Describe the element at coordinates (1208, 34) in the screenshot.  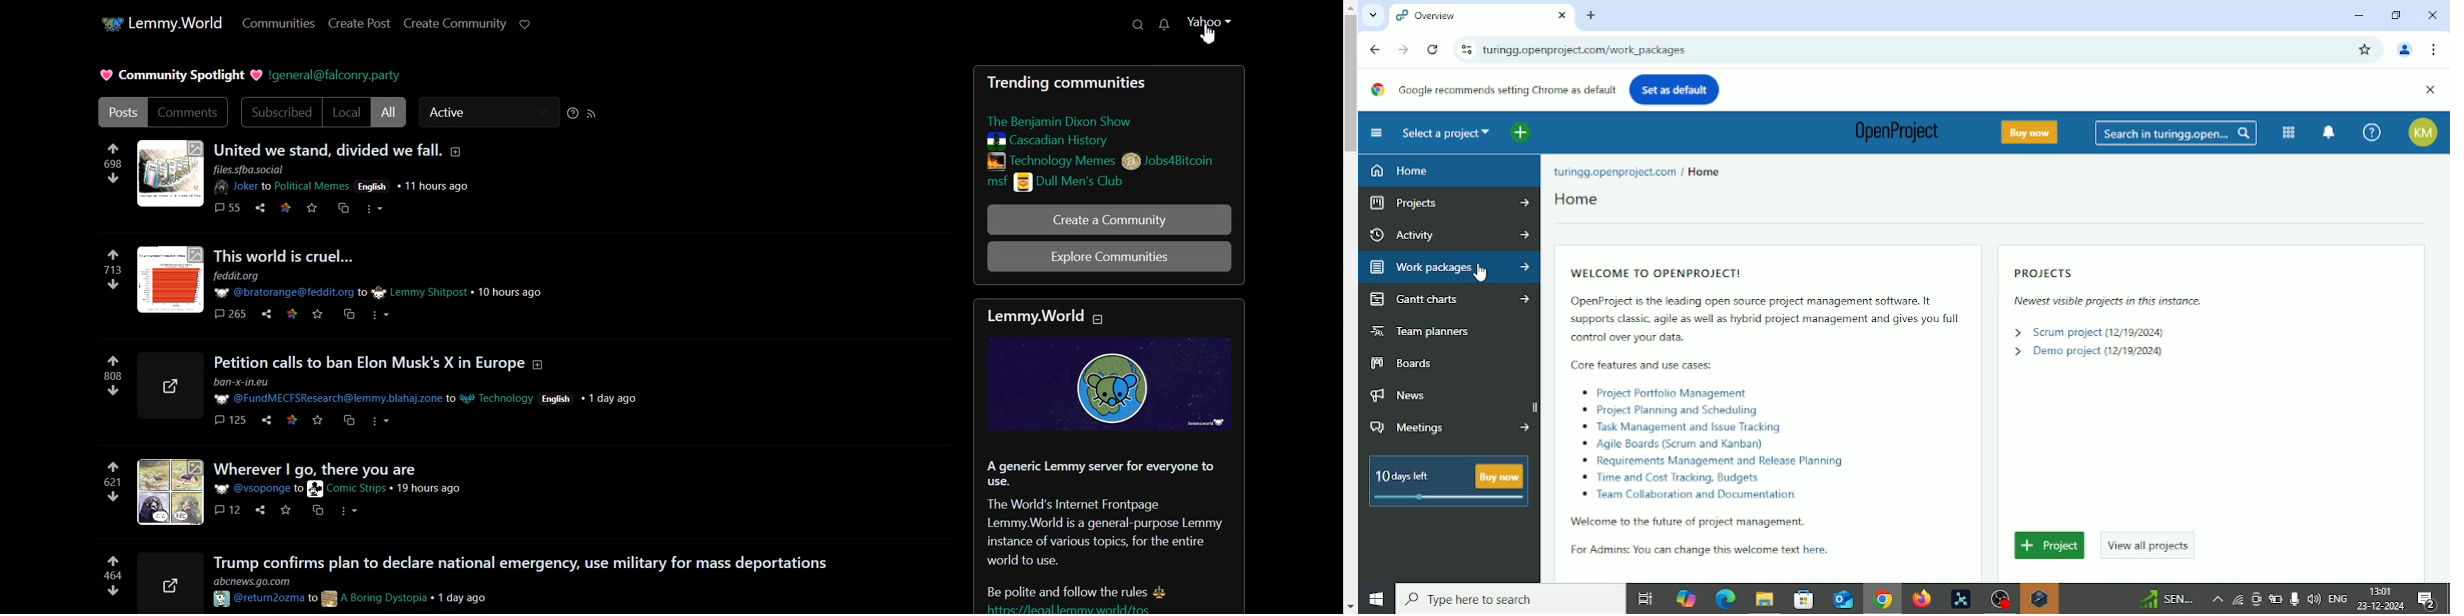
I see `Cursor` at that location.